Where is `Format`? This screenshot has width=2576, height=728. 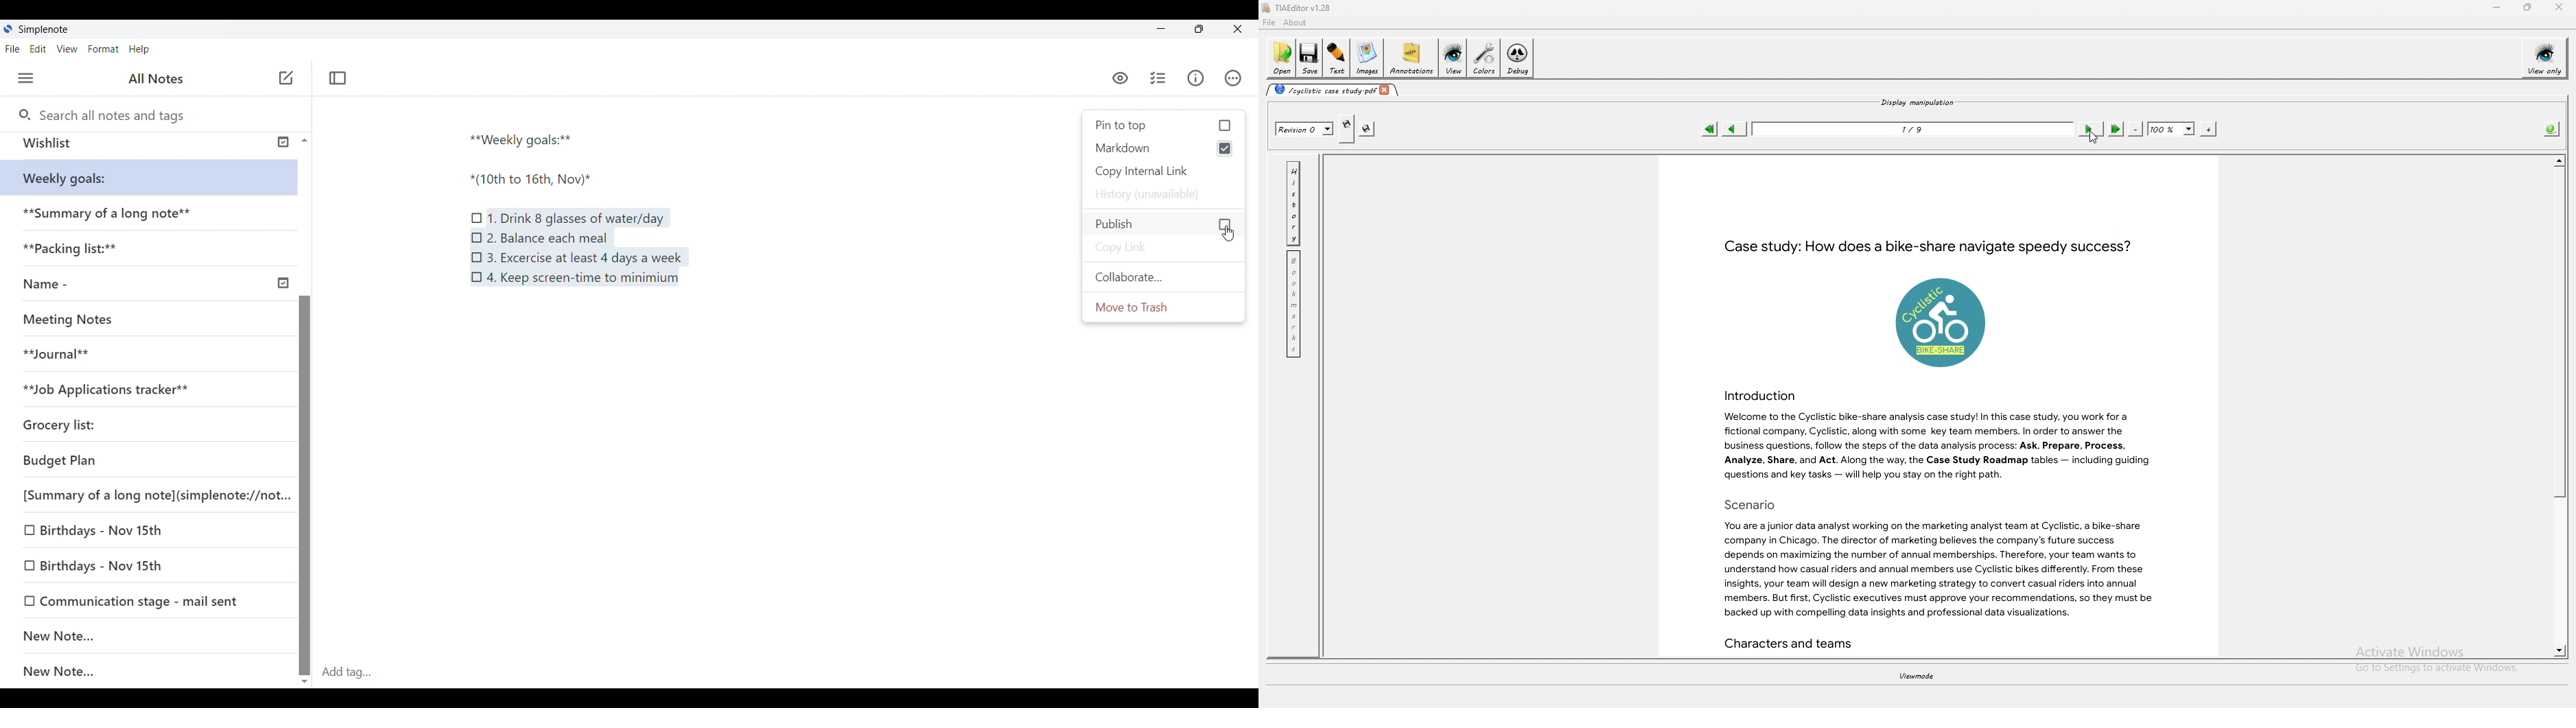 Format is located at coordinates (104, 49).